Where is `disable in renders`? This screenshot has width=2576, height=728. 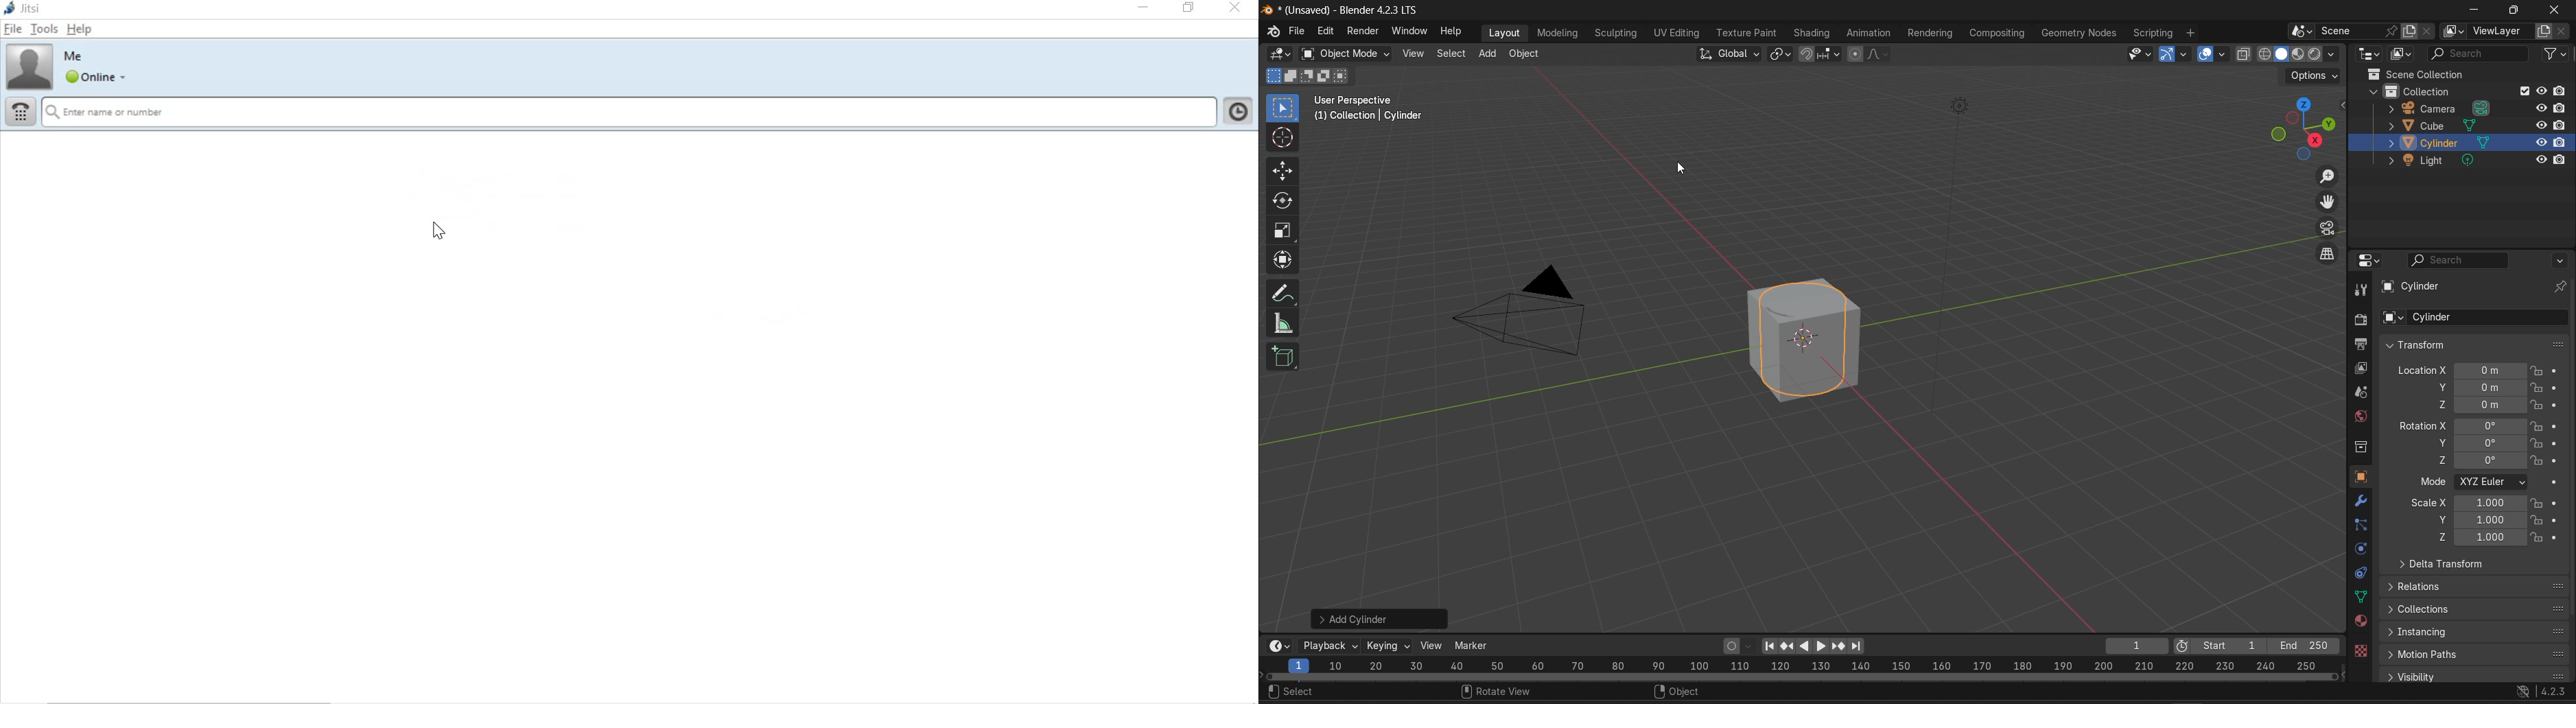 disable in renders is located at coordinates (2562, 108).